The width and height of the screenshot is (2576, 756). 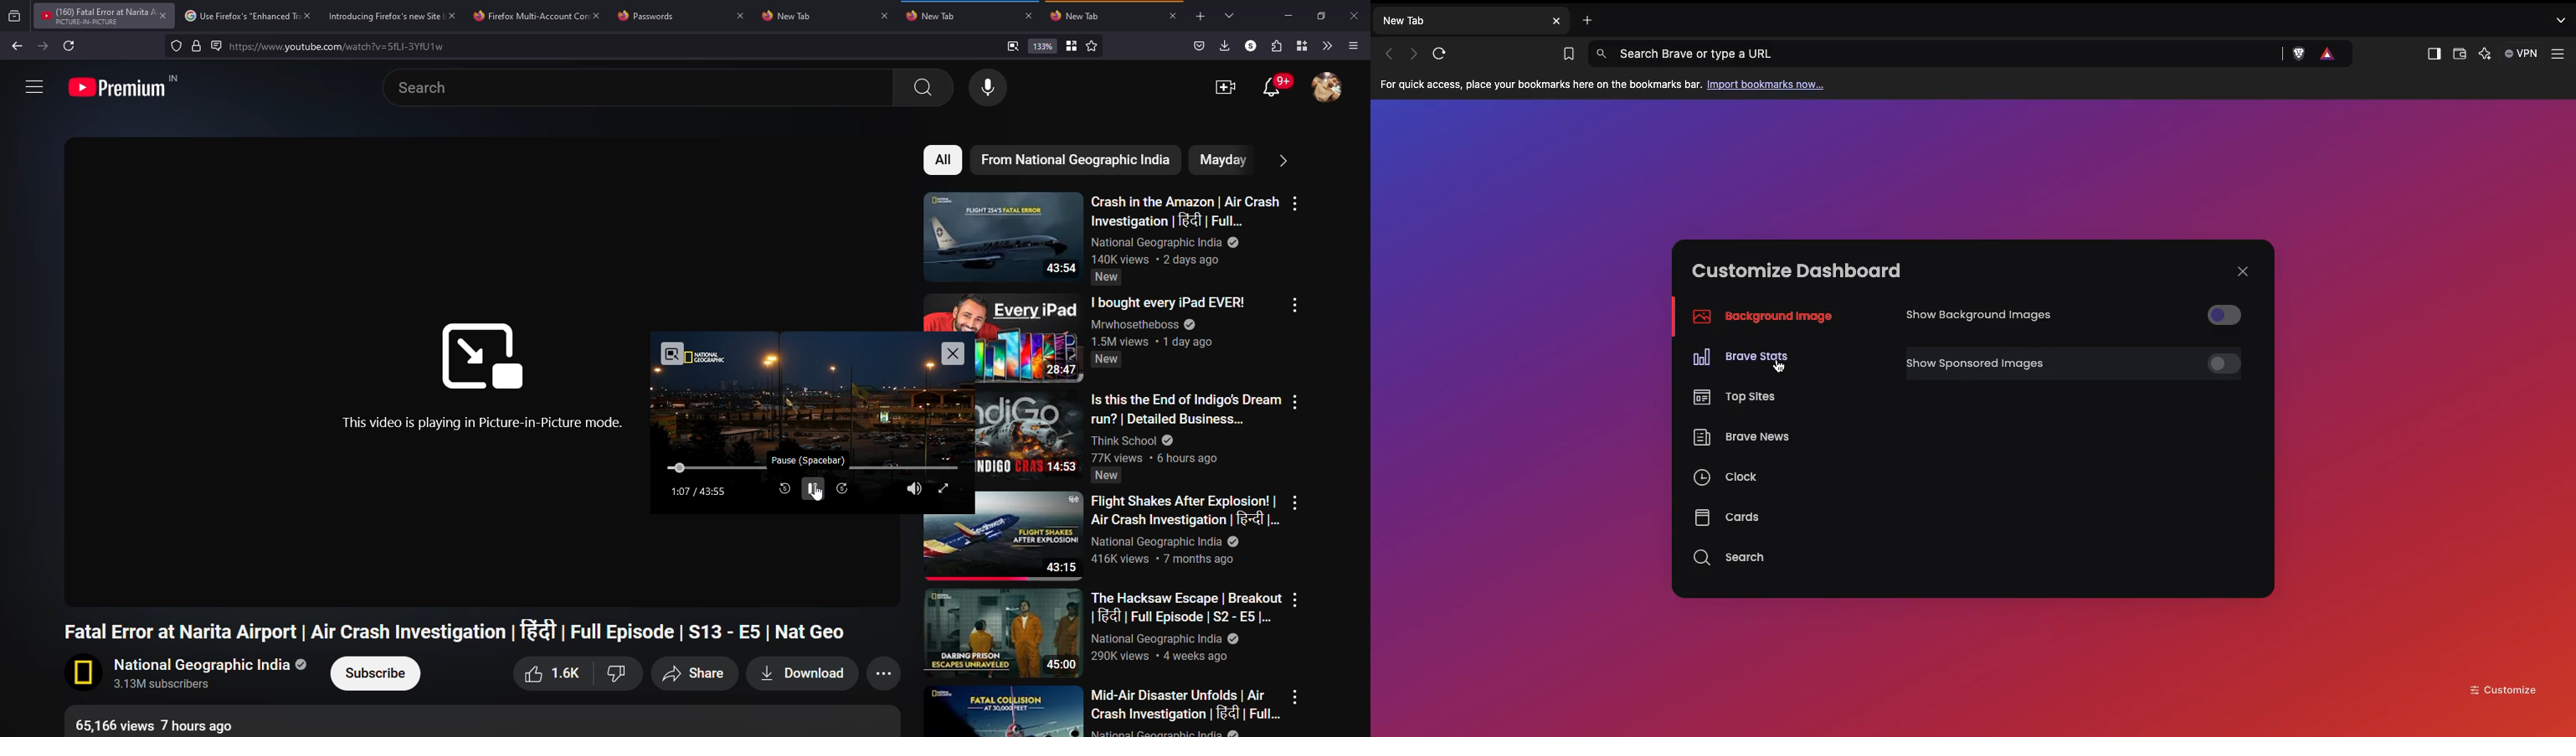 What do you see at coordinates (1294, 502) in the screenshot?
I see `more` at bounding box center [1294, 502].